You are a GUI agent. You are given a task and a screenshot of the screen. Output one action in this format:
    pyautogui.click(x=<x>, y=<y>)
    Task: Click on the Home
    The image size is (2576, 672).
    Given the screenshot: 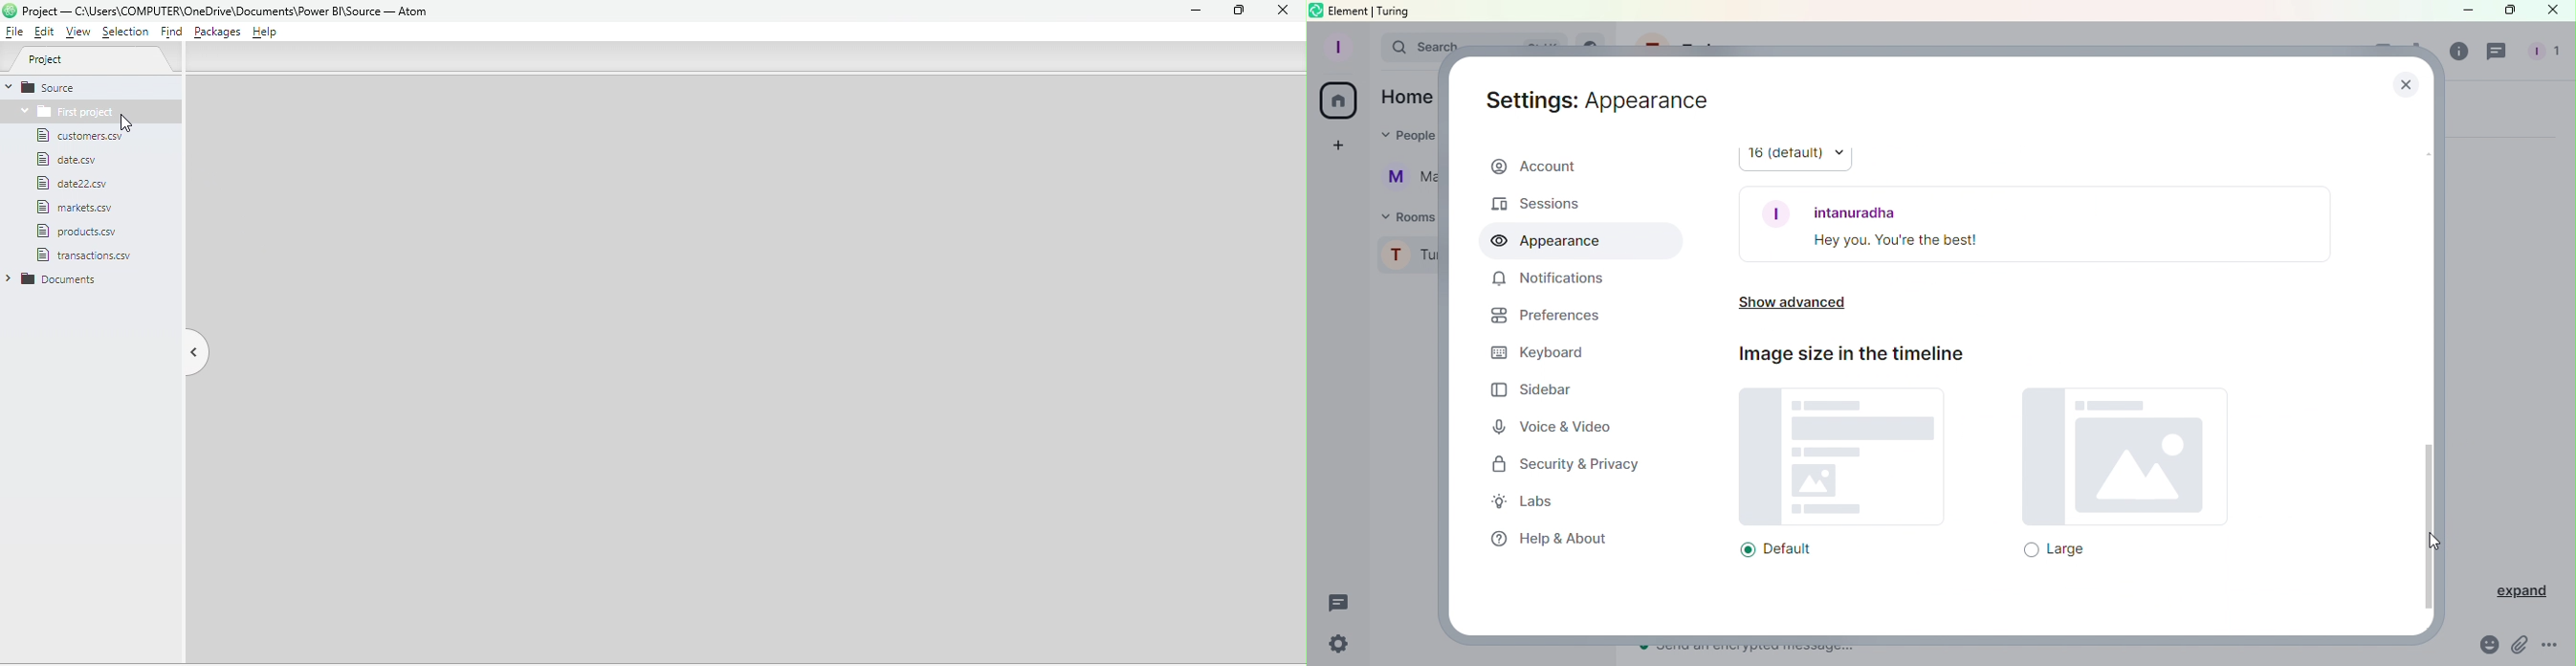 What is the action you would take?
    pyautogui.click(x=1407, y=100)
    